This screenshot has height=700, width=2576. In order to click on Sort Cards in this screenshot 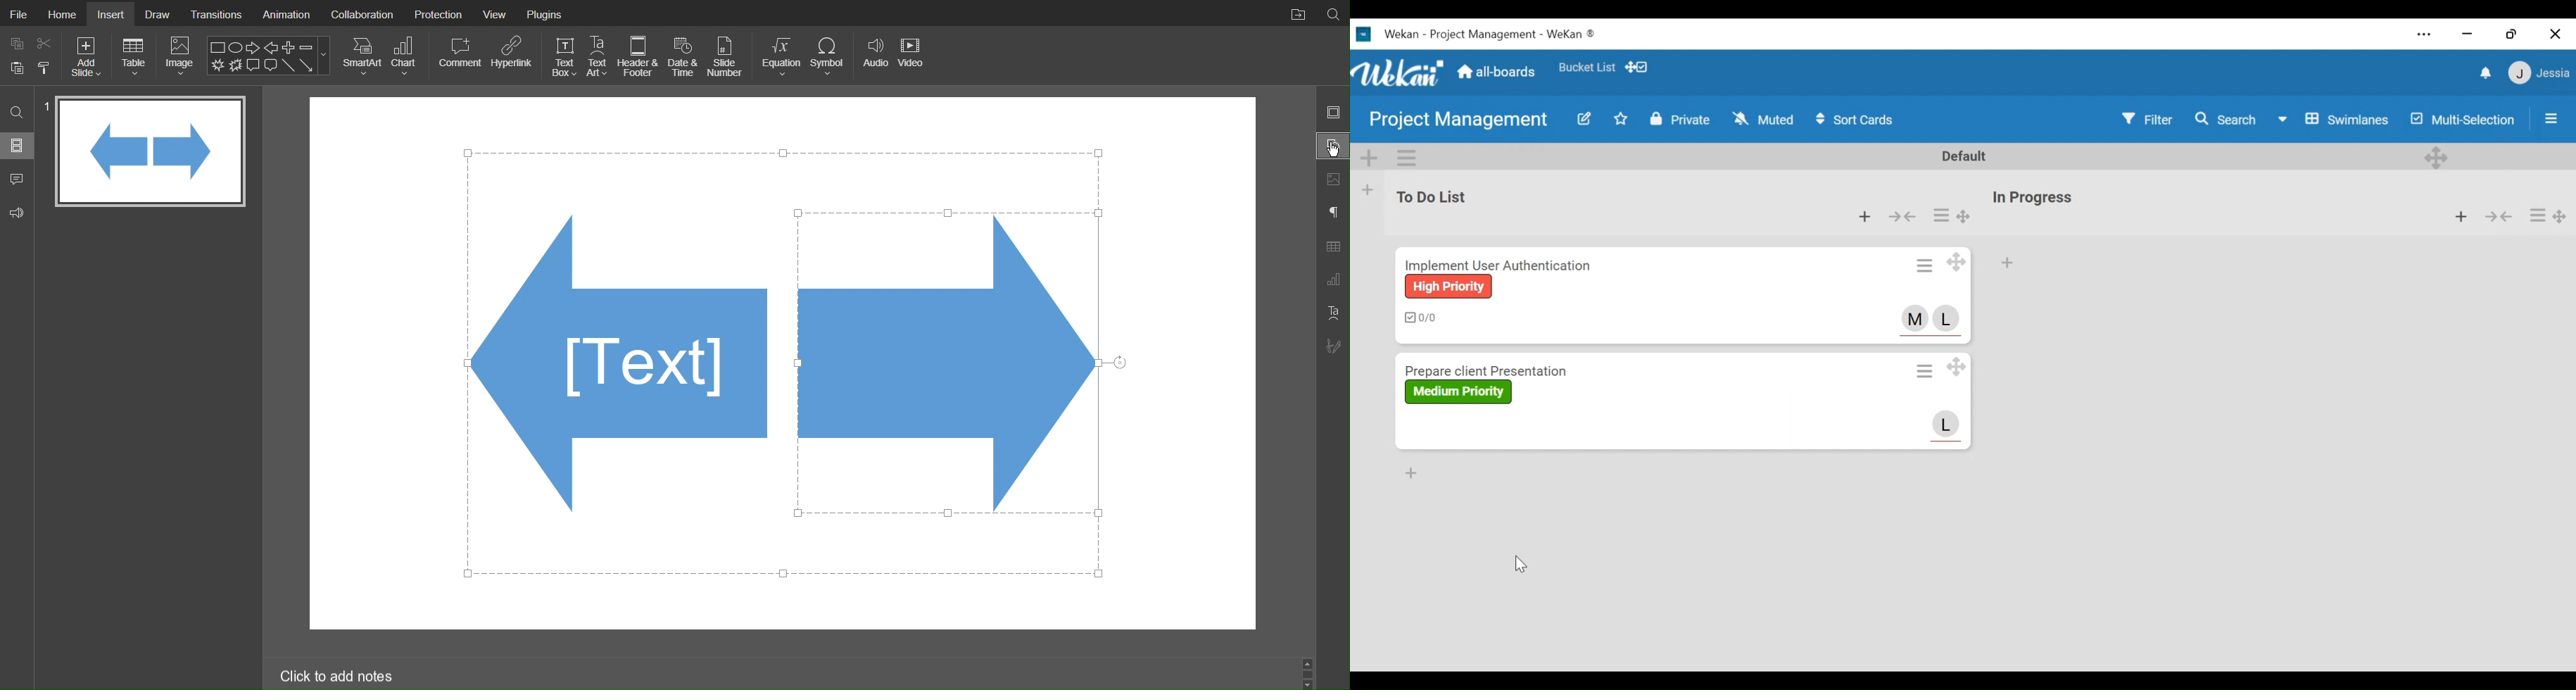, I will do `click(1855, 119)`.